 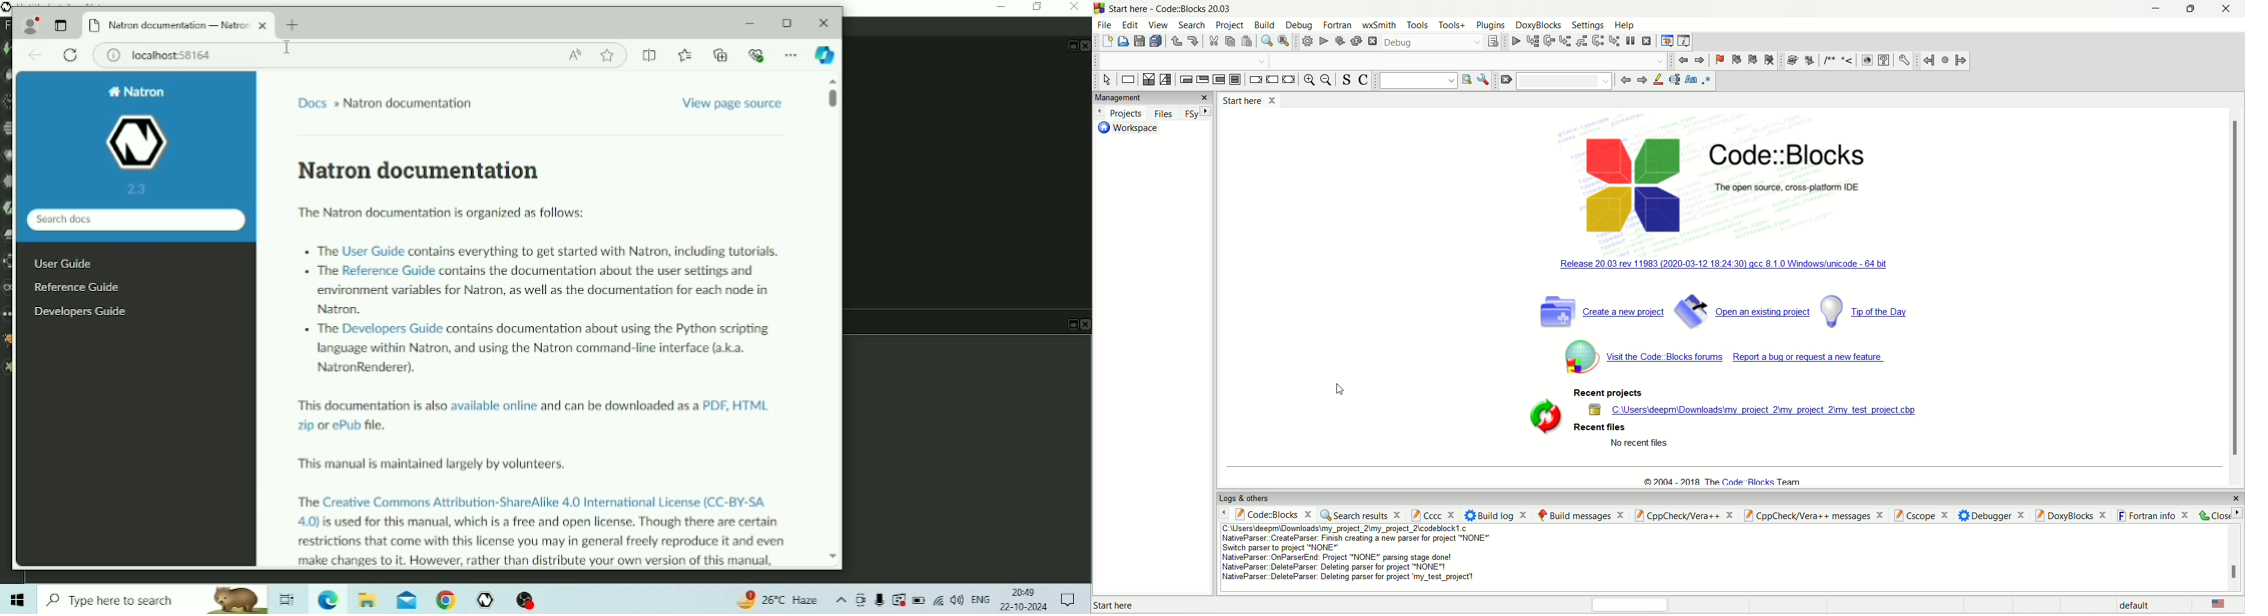 What do you see at coordinates (1707, 81) in the screenshot?
I see `regex` at bounding box center [1707, 81].